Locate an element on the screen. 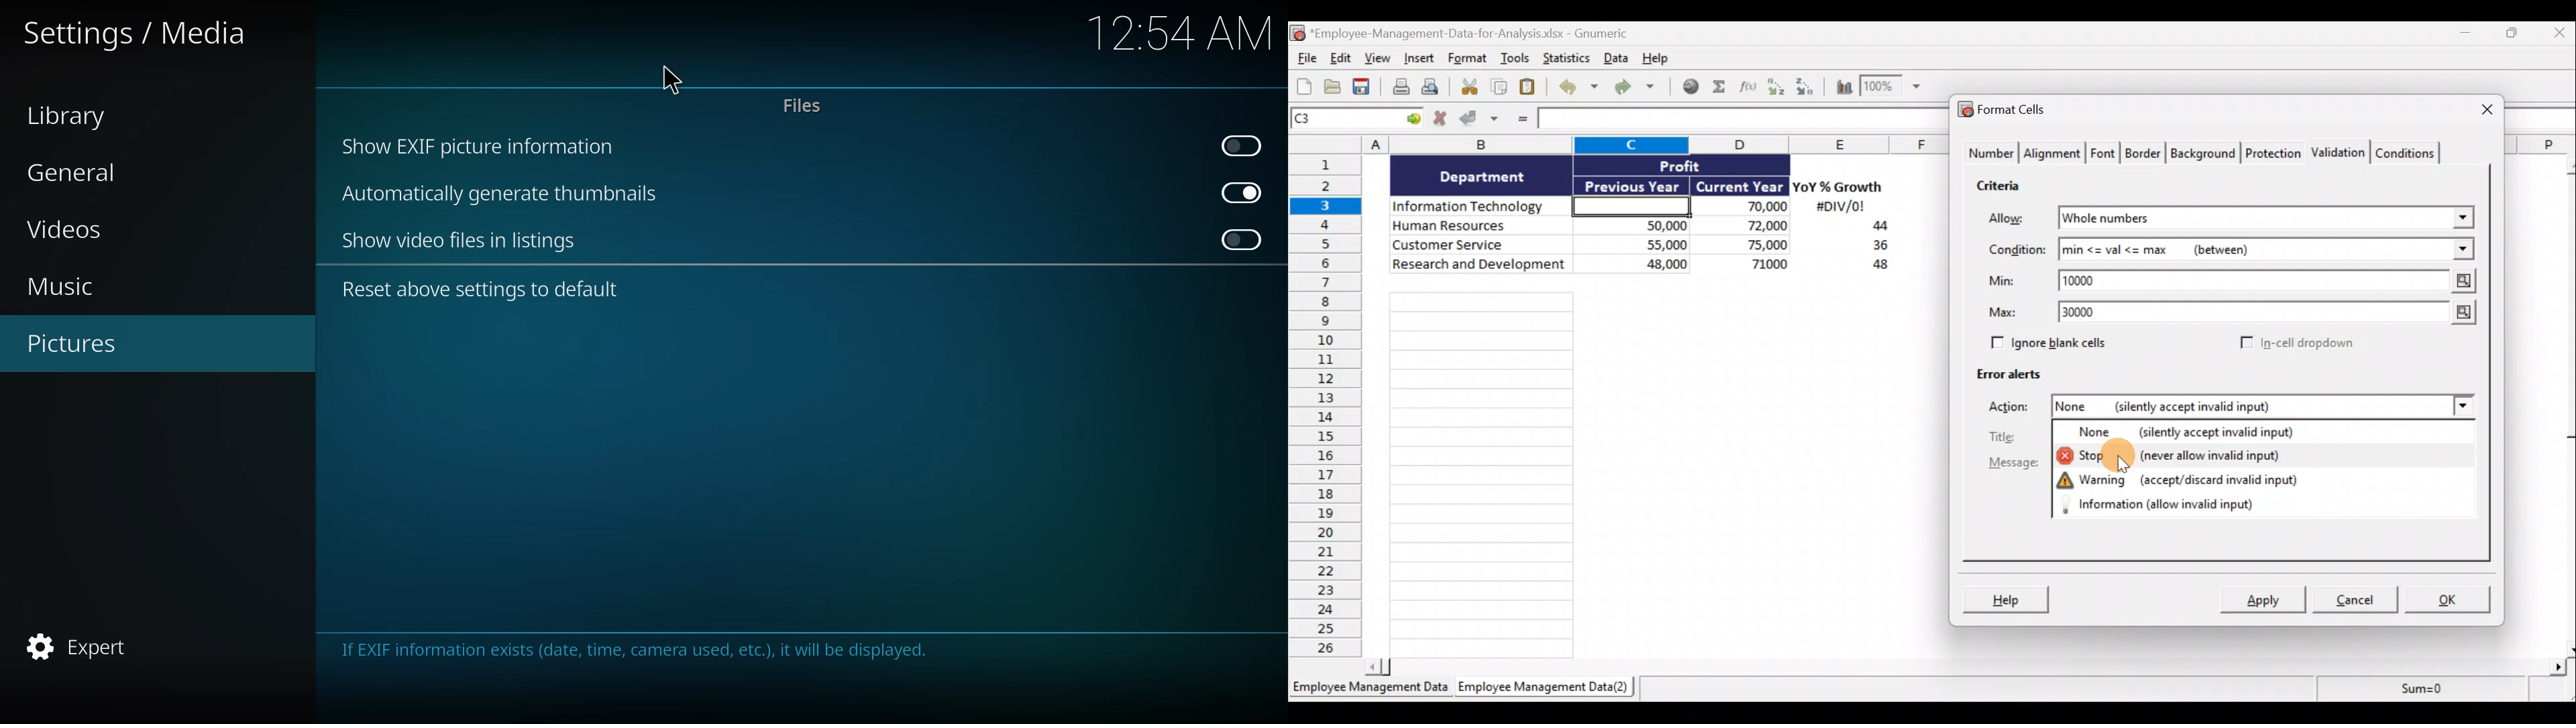  library is located at coordinates (74, 118).